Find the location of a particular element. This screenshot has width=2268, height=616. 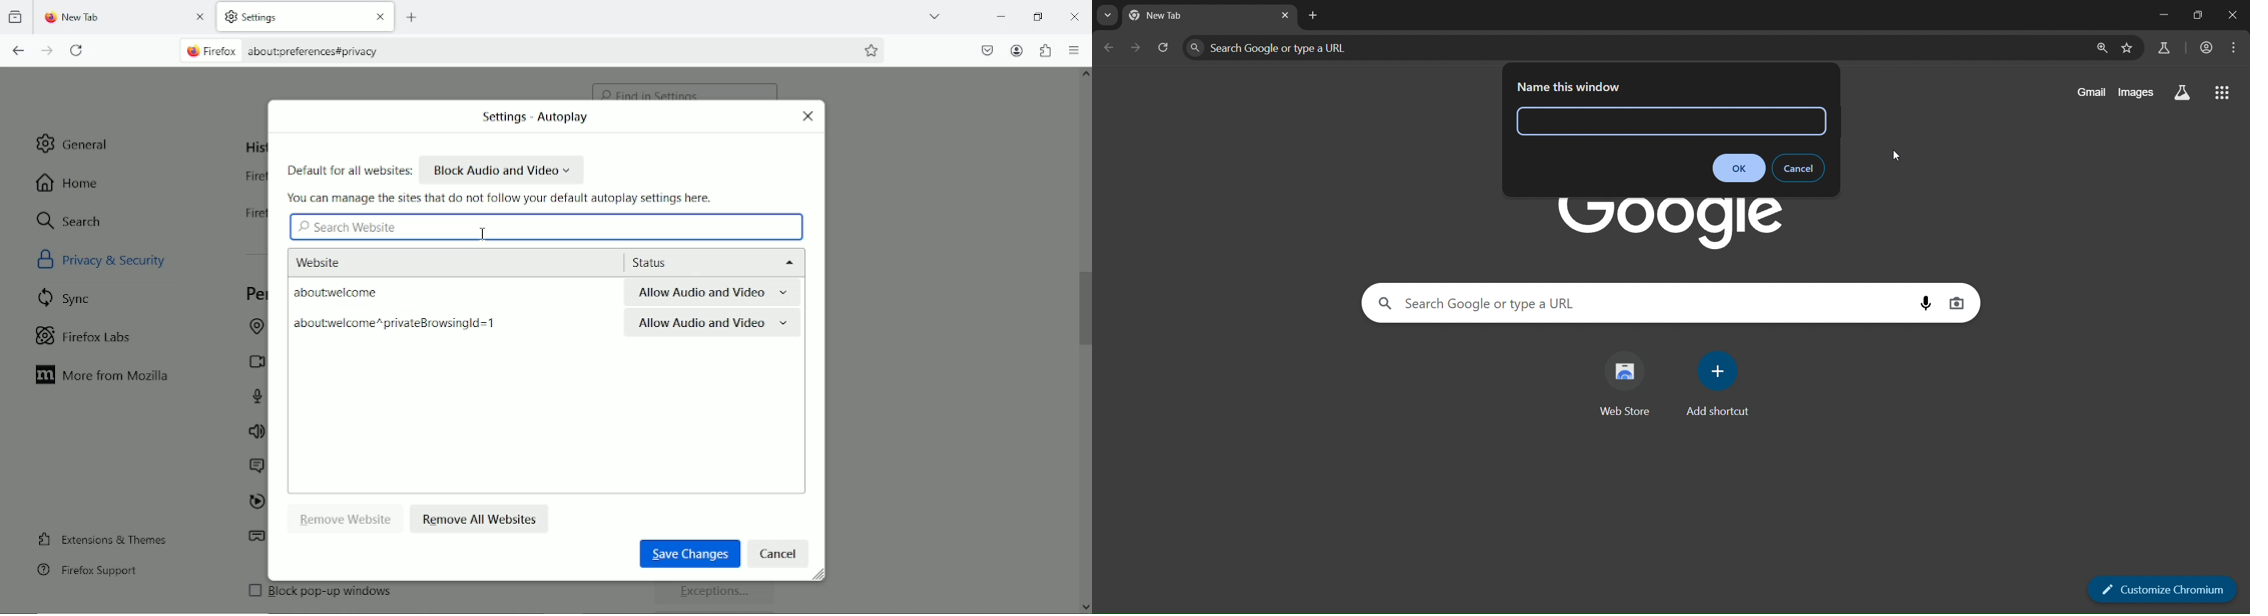

restore down is located at coordinates (2201, 16).